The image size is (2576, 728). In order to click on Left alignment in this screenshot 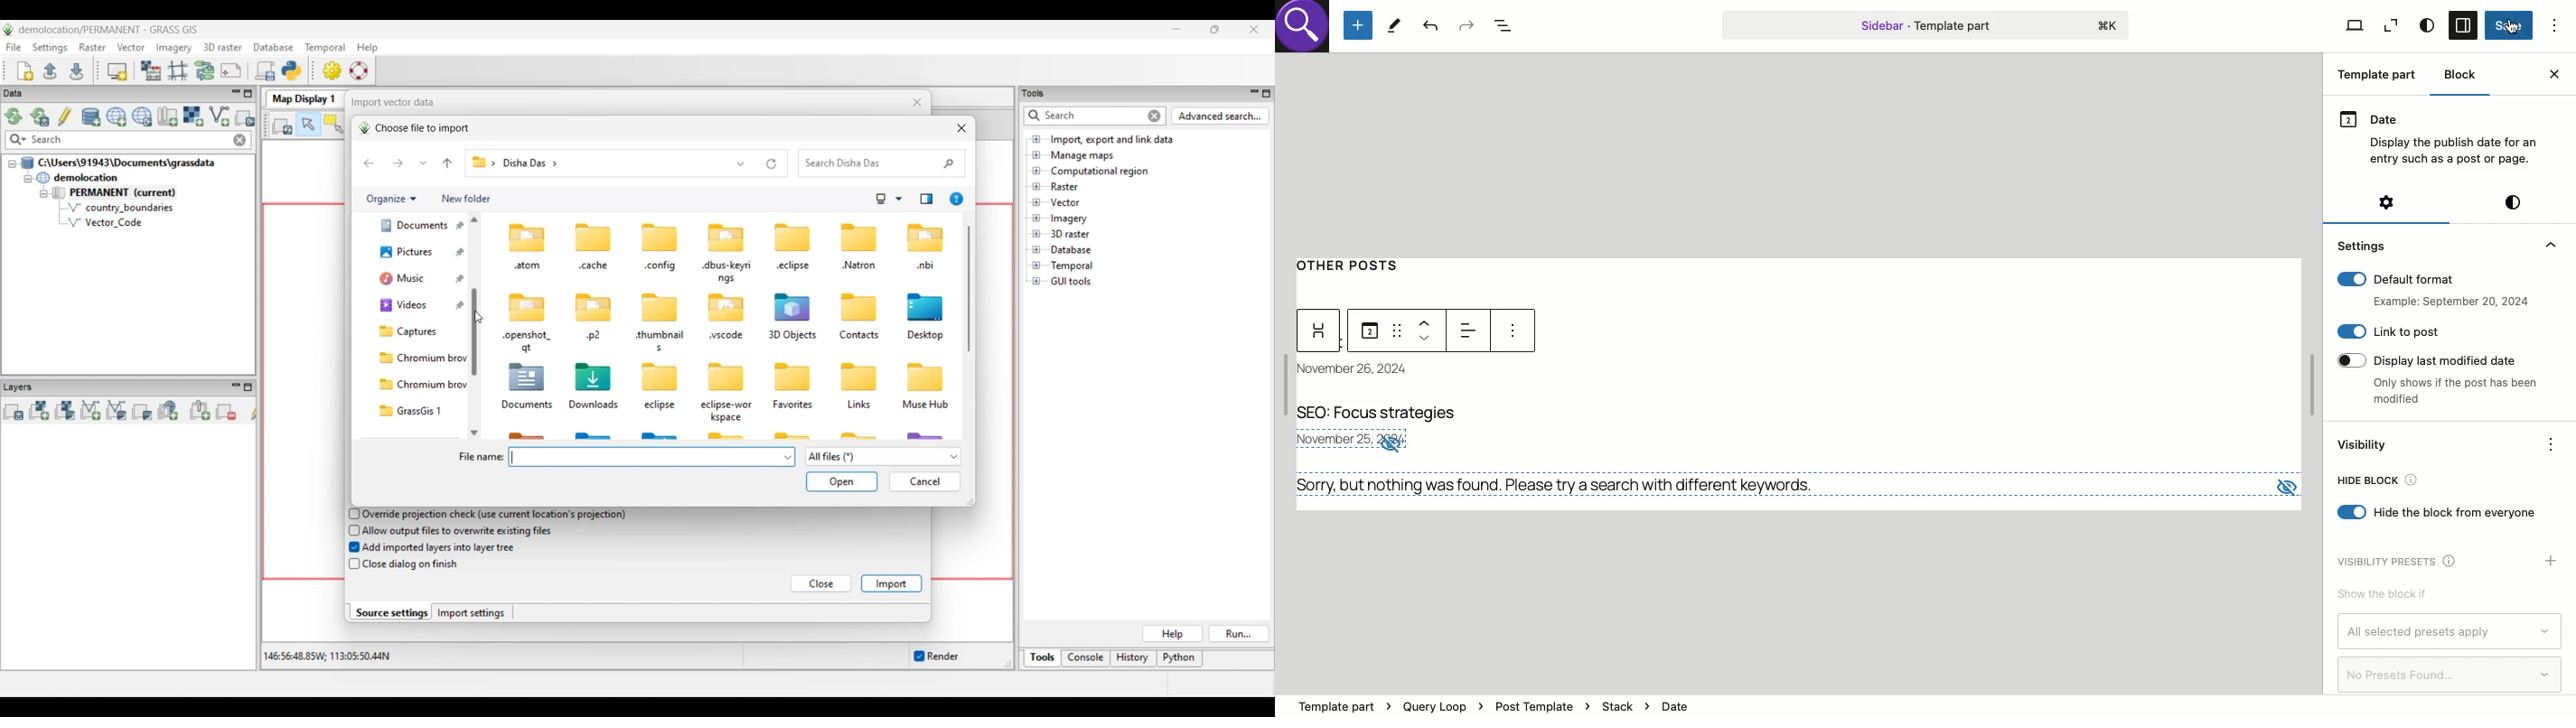, I will do `click(1471, 328)`.